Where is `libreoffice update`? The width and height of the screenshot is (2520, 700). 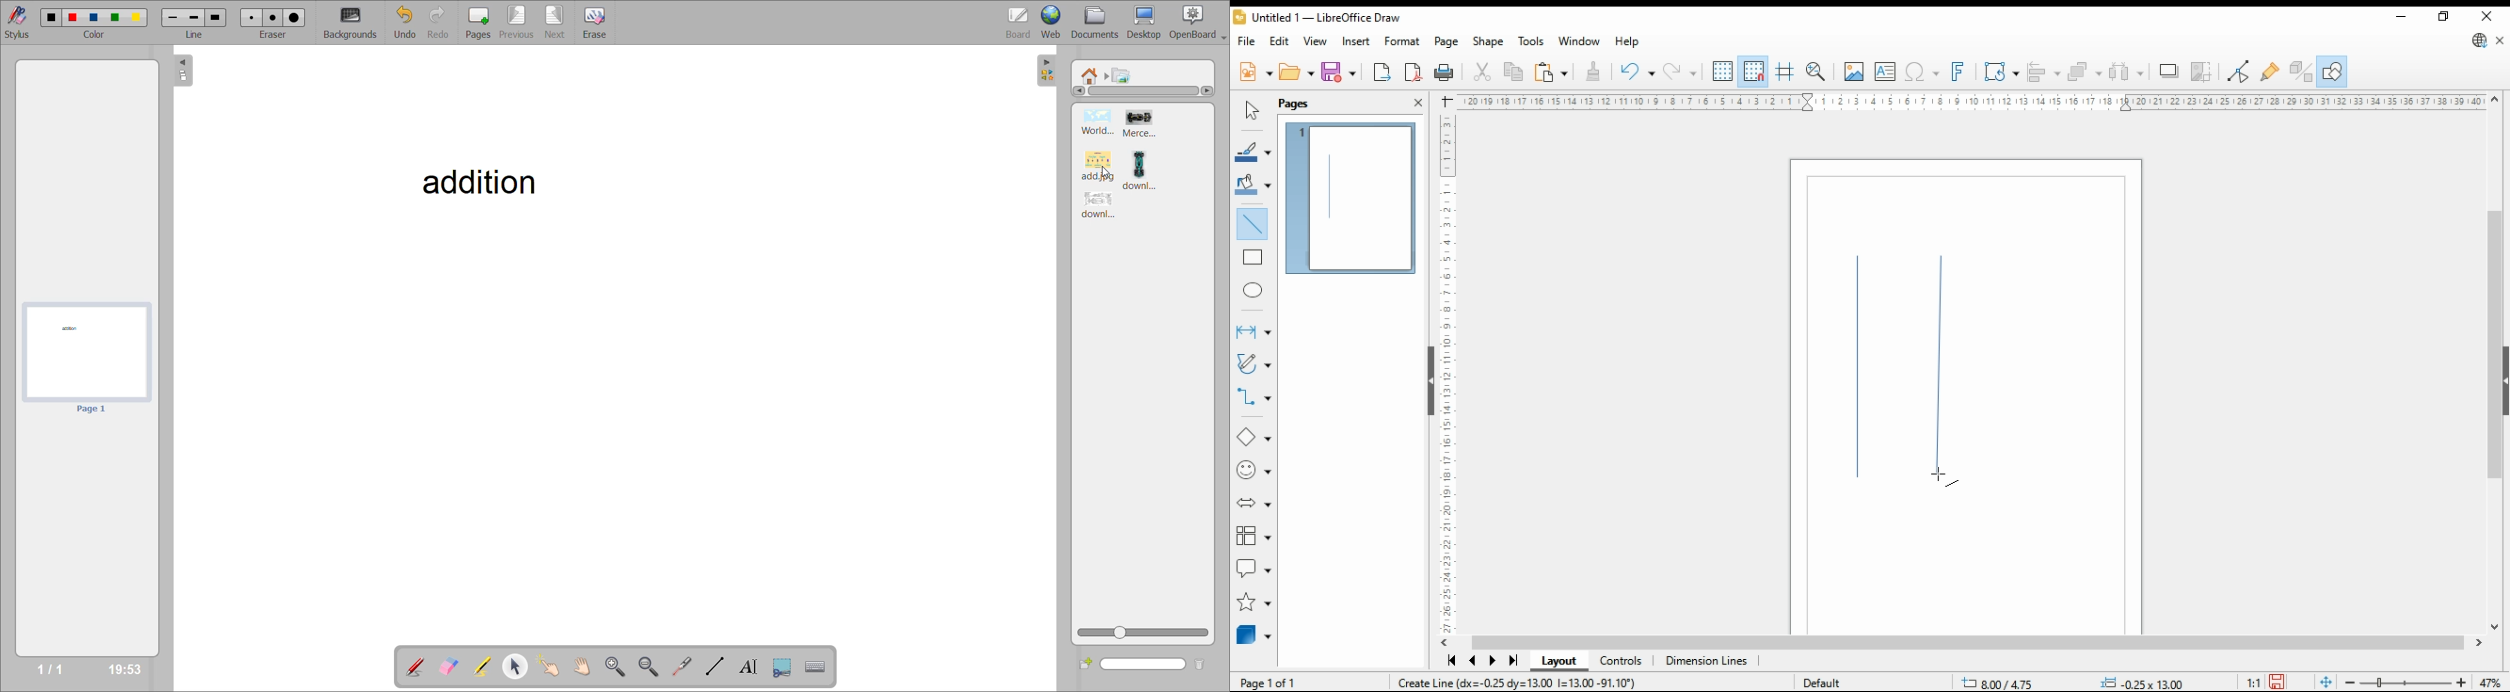
libreoffice update is located at coordinates (2478, 41).